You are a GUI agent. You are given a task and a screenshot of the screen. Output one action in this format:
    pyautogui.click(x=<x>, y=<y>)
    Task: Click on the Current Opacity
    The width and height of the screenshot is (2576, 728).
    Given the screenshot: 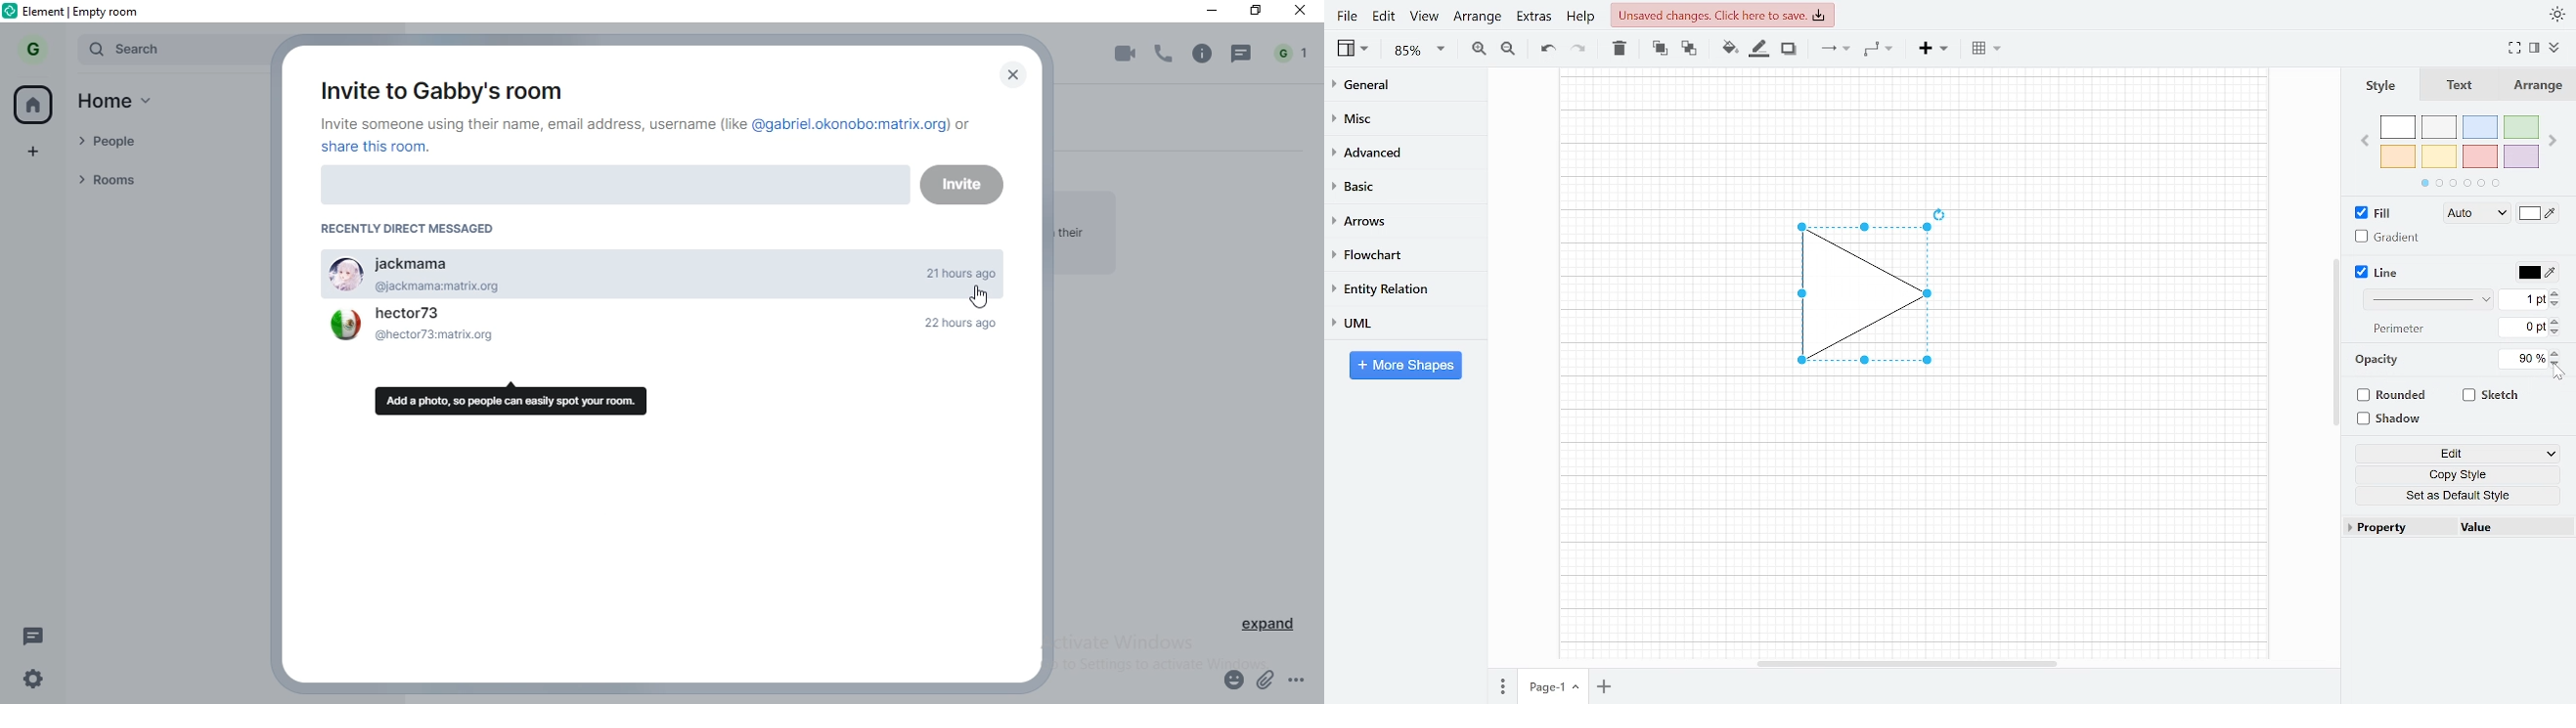 What is the action you would take?
    pyautogui.click(x=2520, y=358)
    